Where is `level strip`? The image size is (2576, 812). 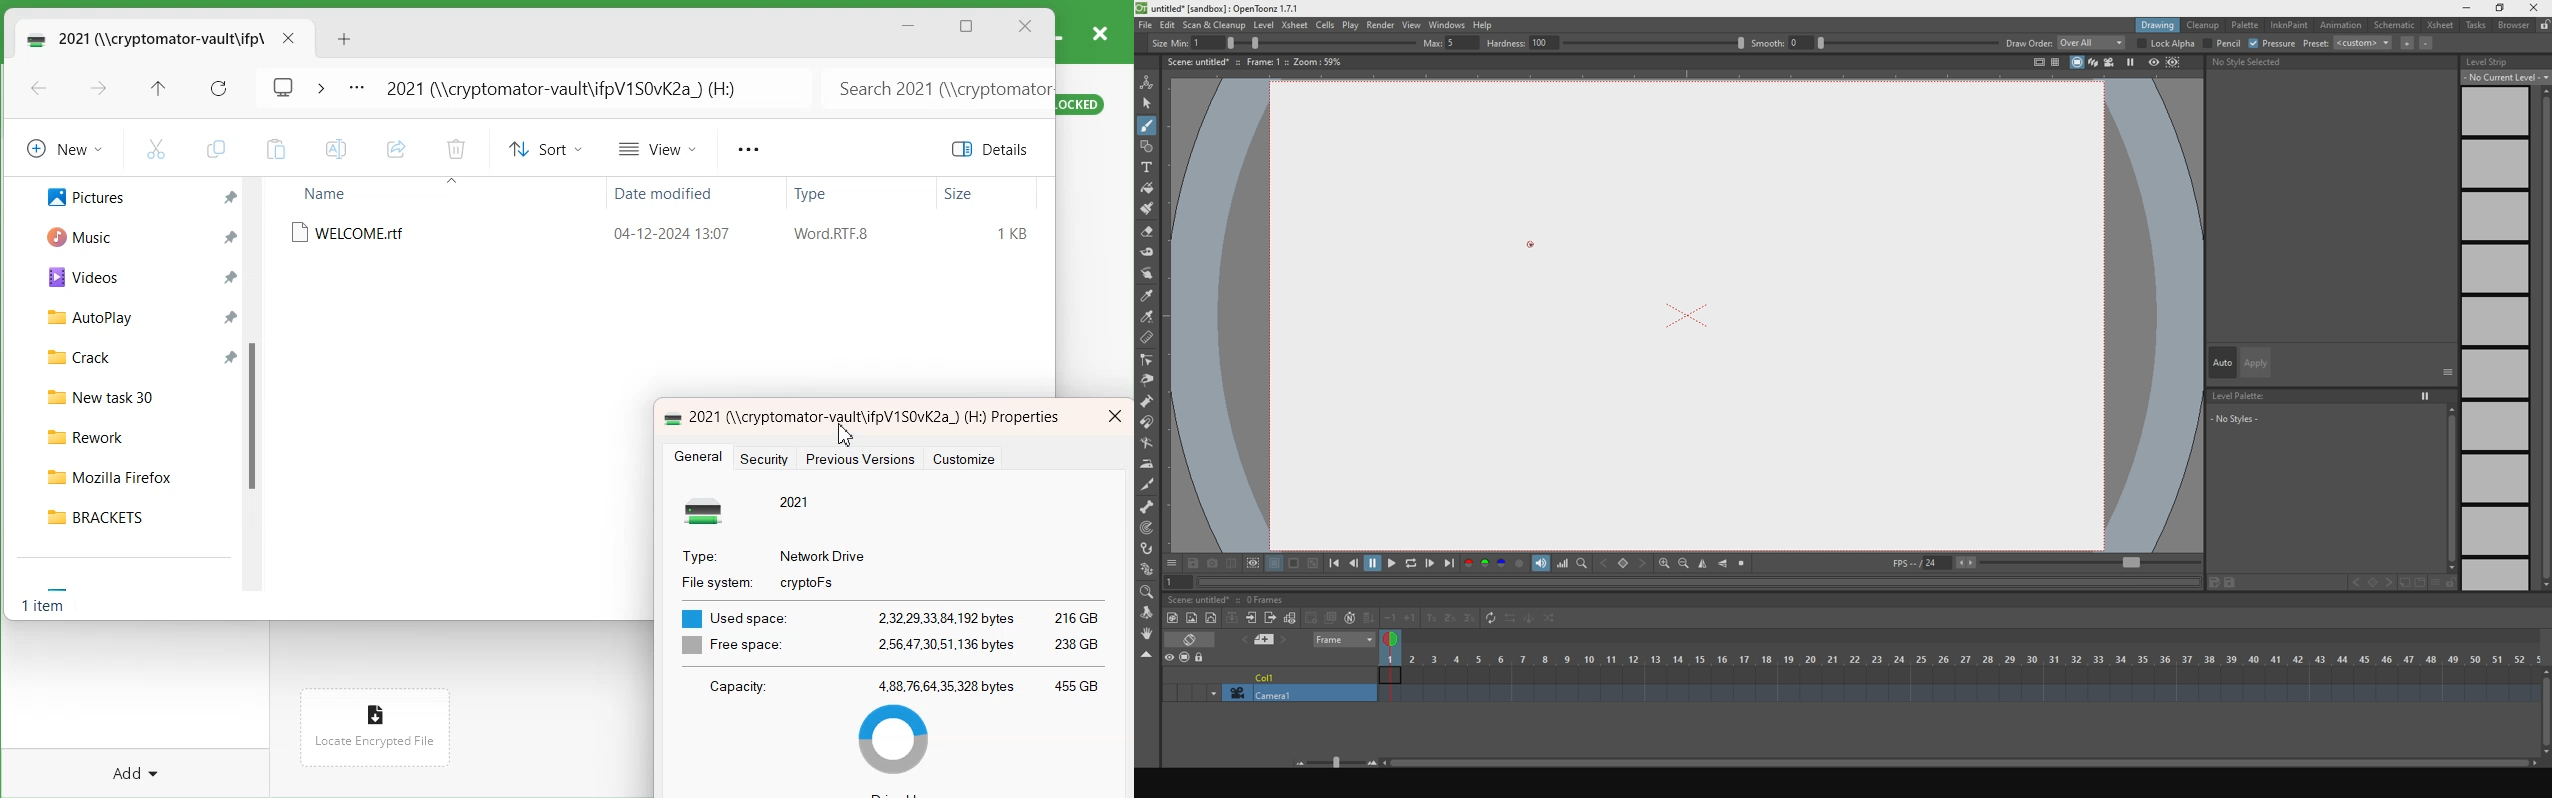 level strip is located at coordinates (2503, 61).